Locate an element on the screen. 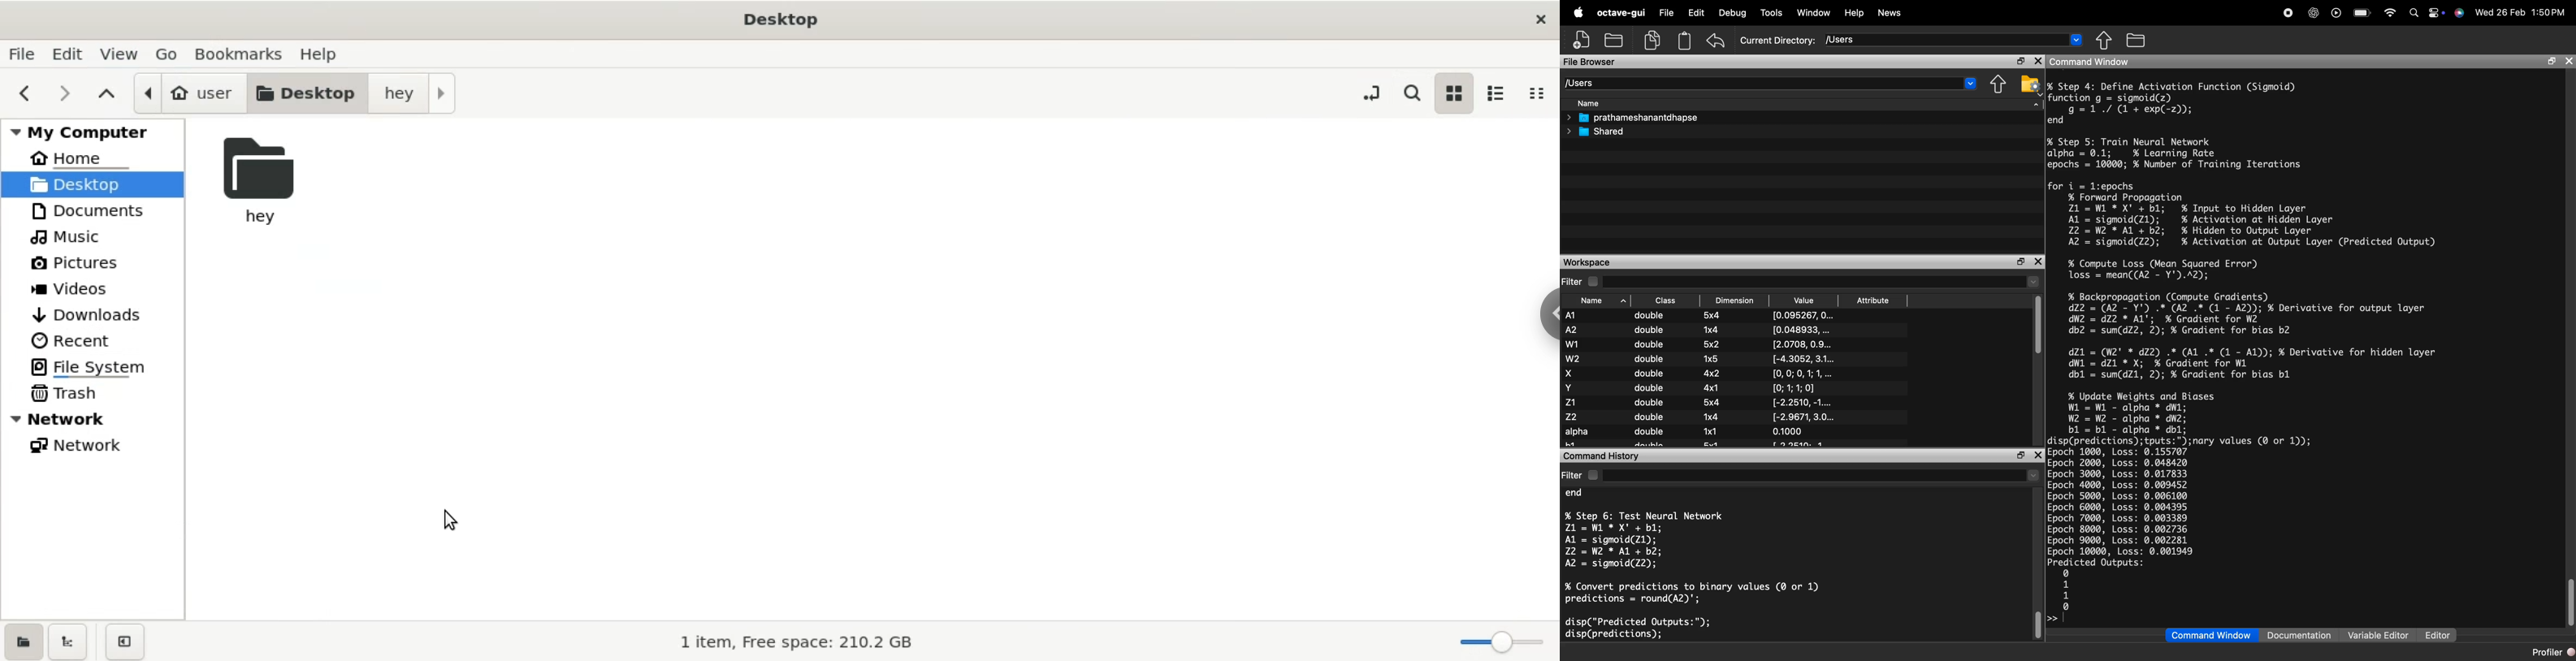 The width and height of the screenshot is (2576, 672). file is located at coordinates (25, 54).